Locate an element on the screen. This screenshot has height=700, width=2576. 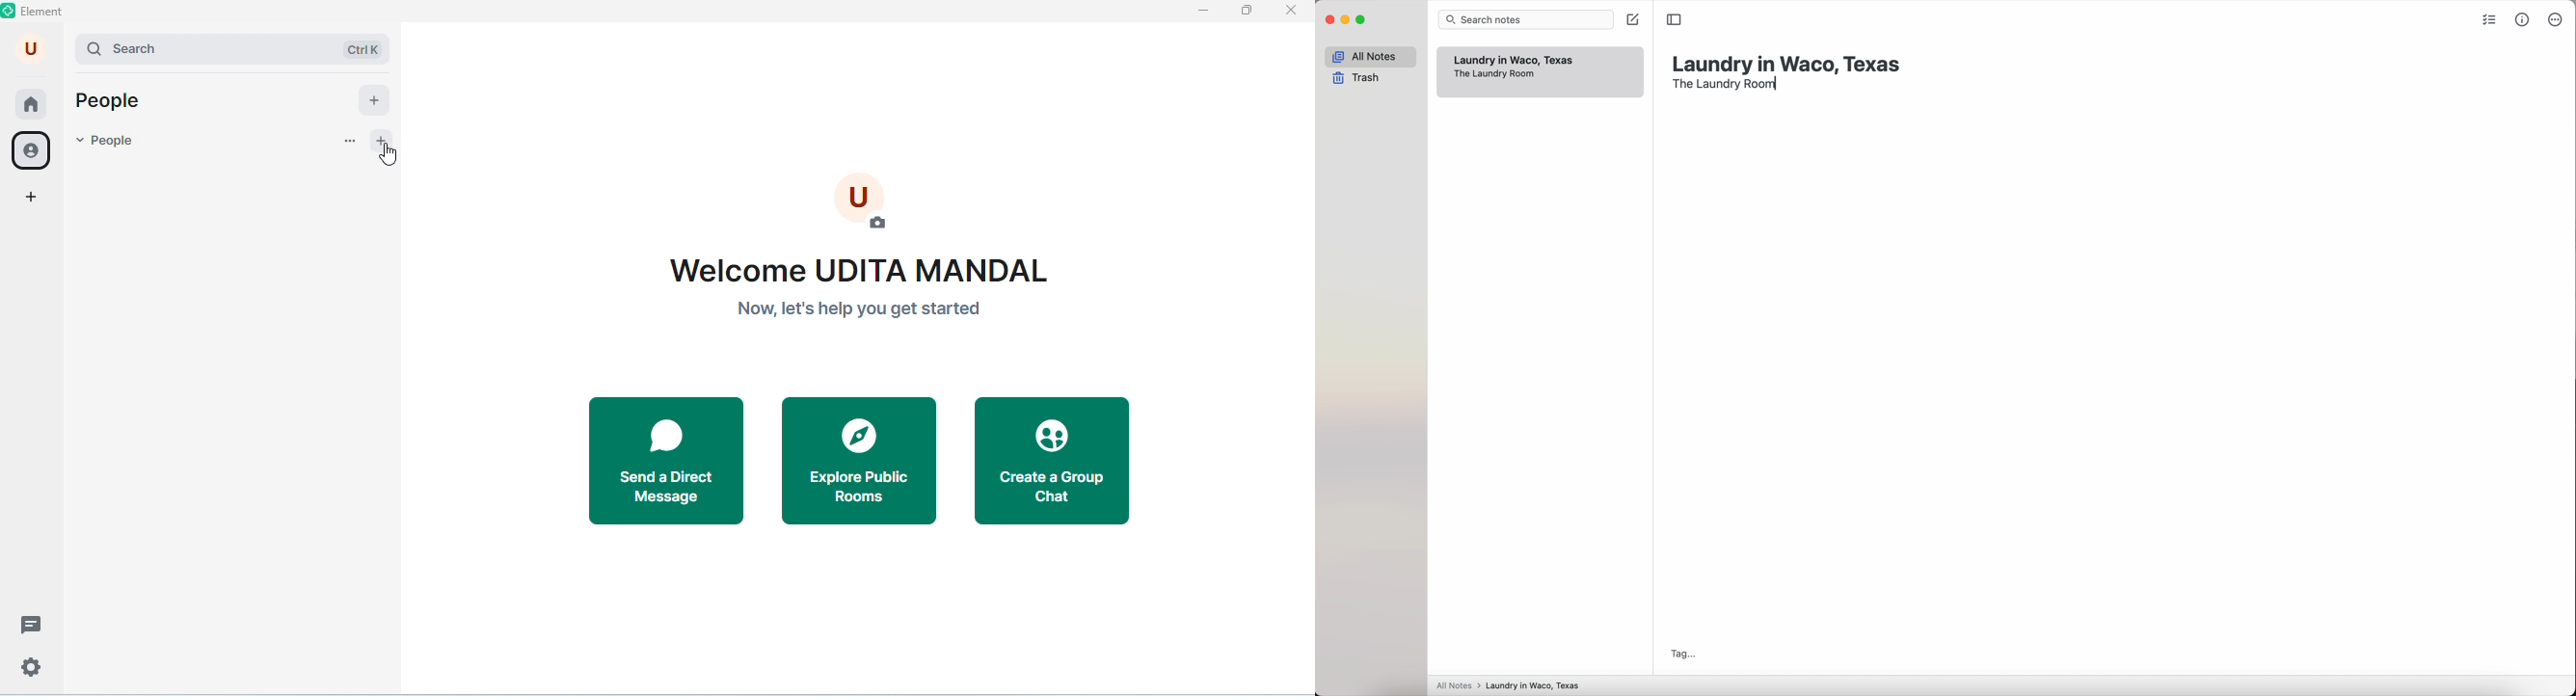
quick settings is located at coordinates (32, 669).